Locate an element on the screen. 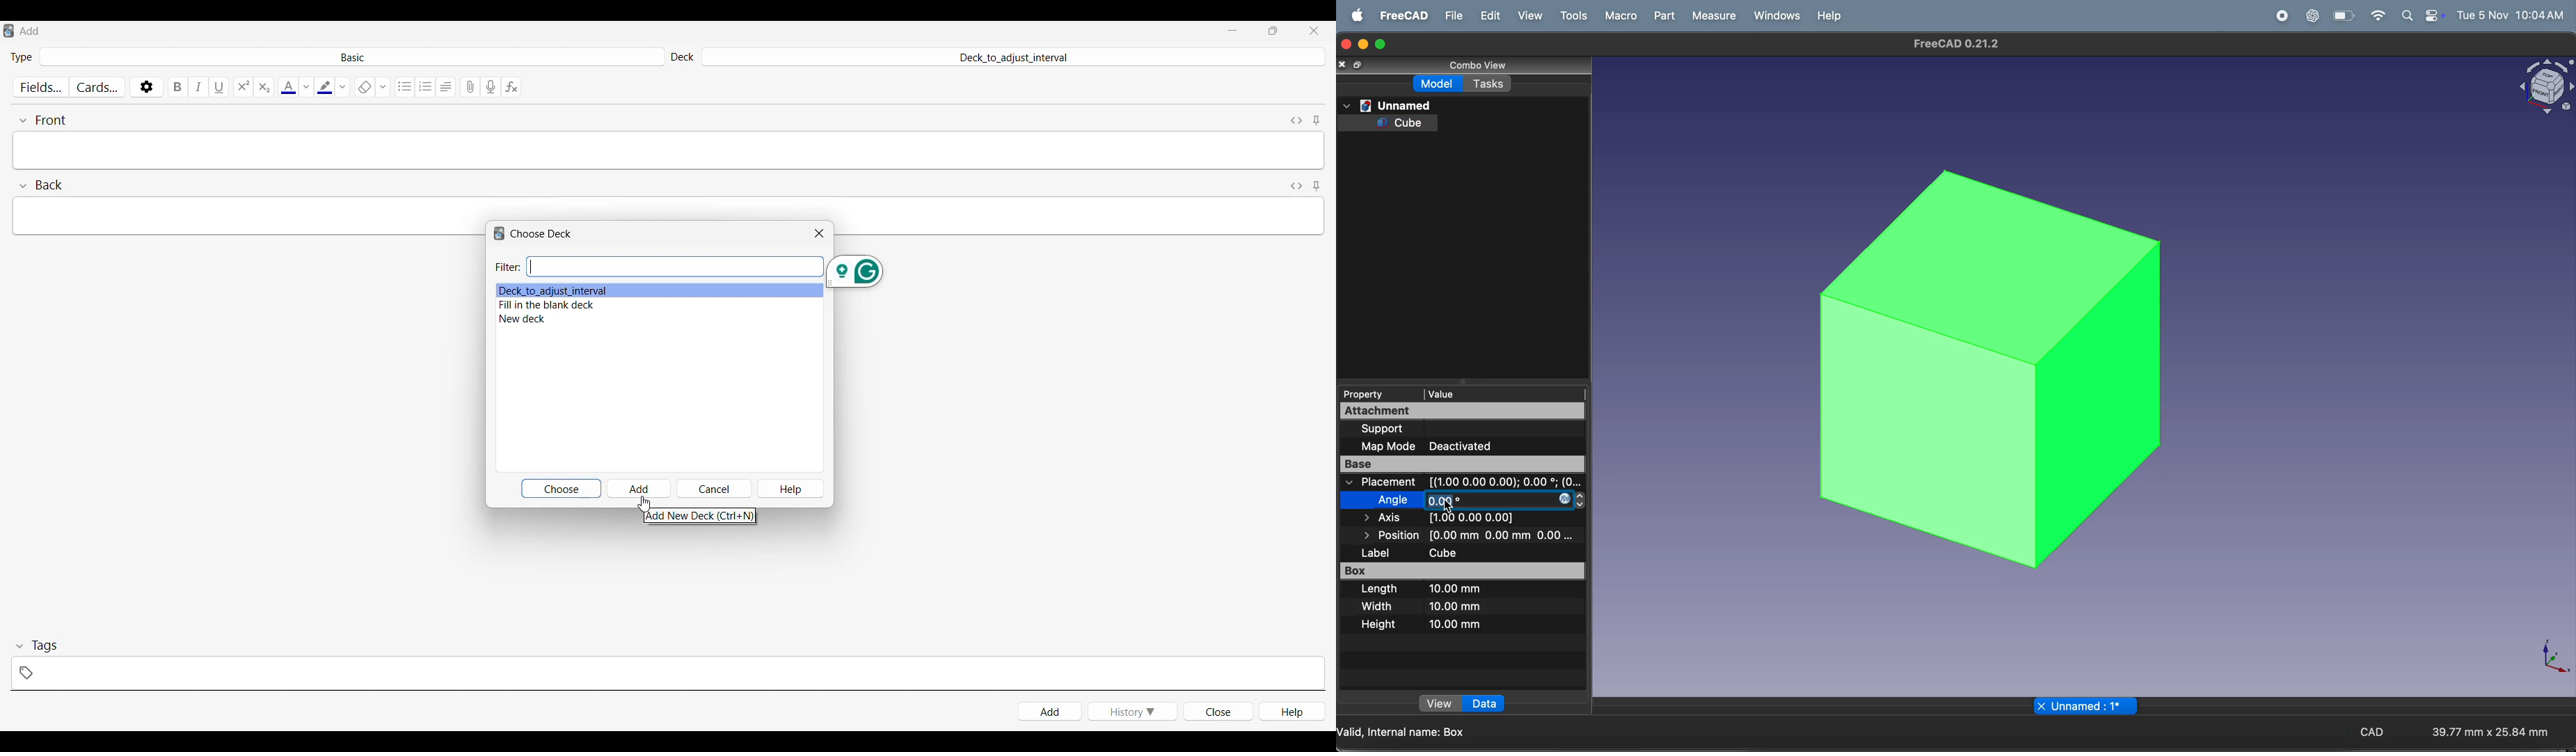 The height and width of the screenshot is (756, 2576). Type in text is located at coordinates (669, 150).